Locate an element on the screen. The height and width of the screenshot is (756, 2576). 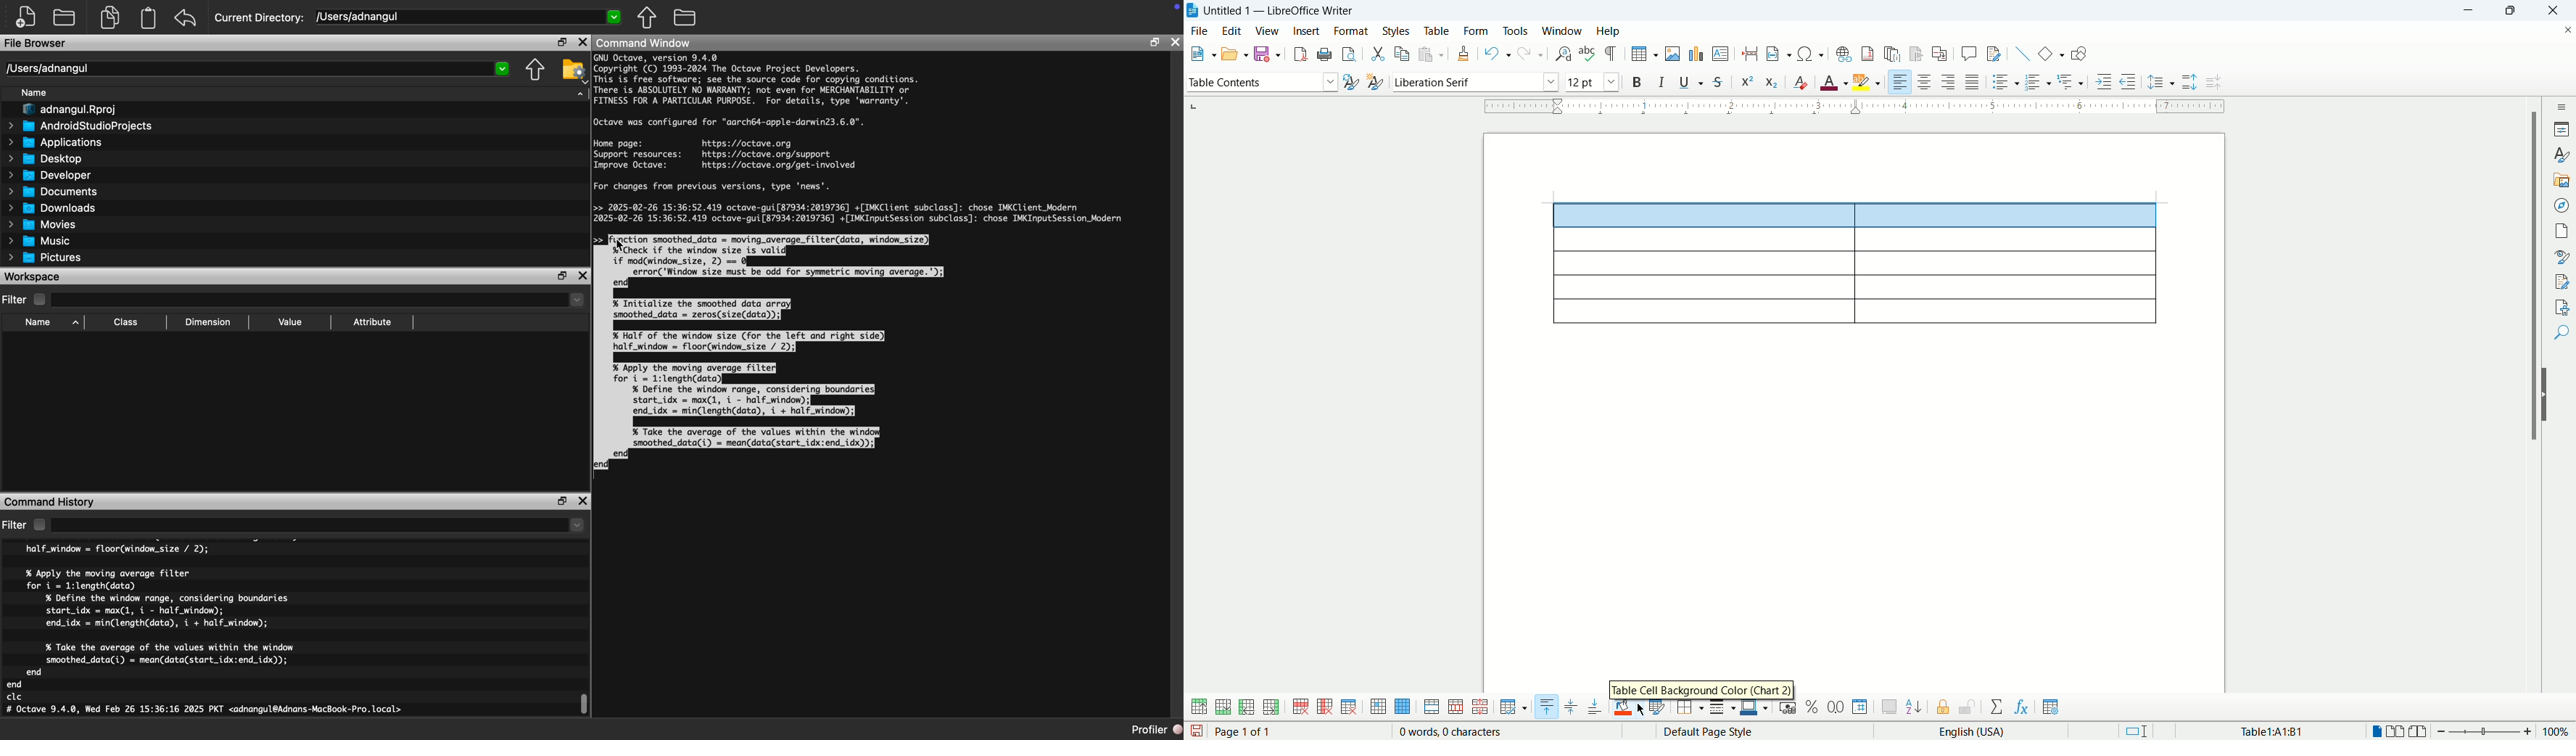
optimize size is located at coordinates (1514, 707).